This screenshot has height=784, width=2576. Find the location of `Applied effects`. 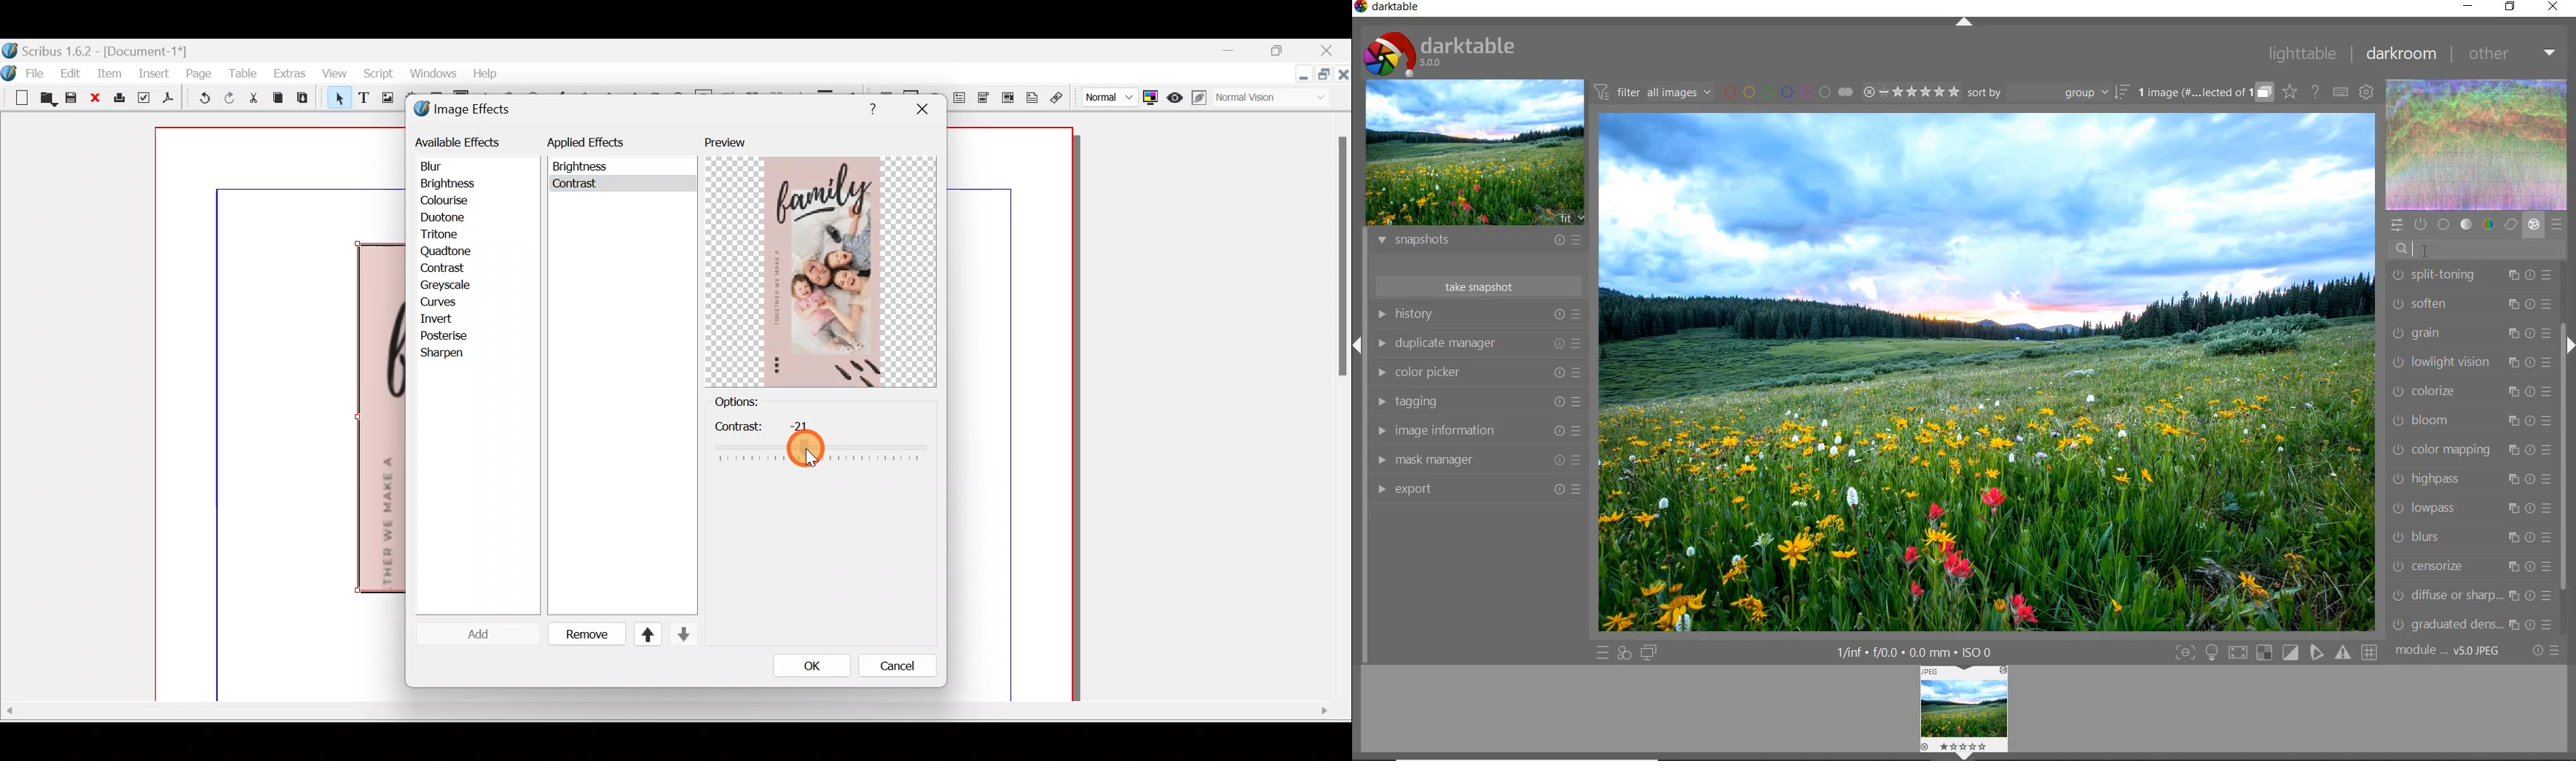

Applied effects is located at coordinates (597, 146).